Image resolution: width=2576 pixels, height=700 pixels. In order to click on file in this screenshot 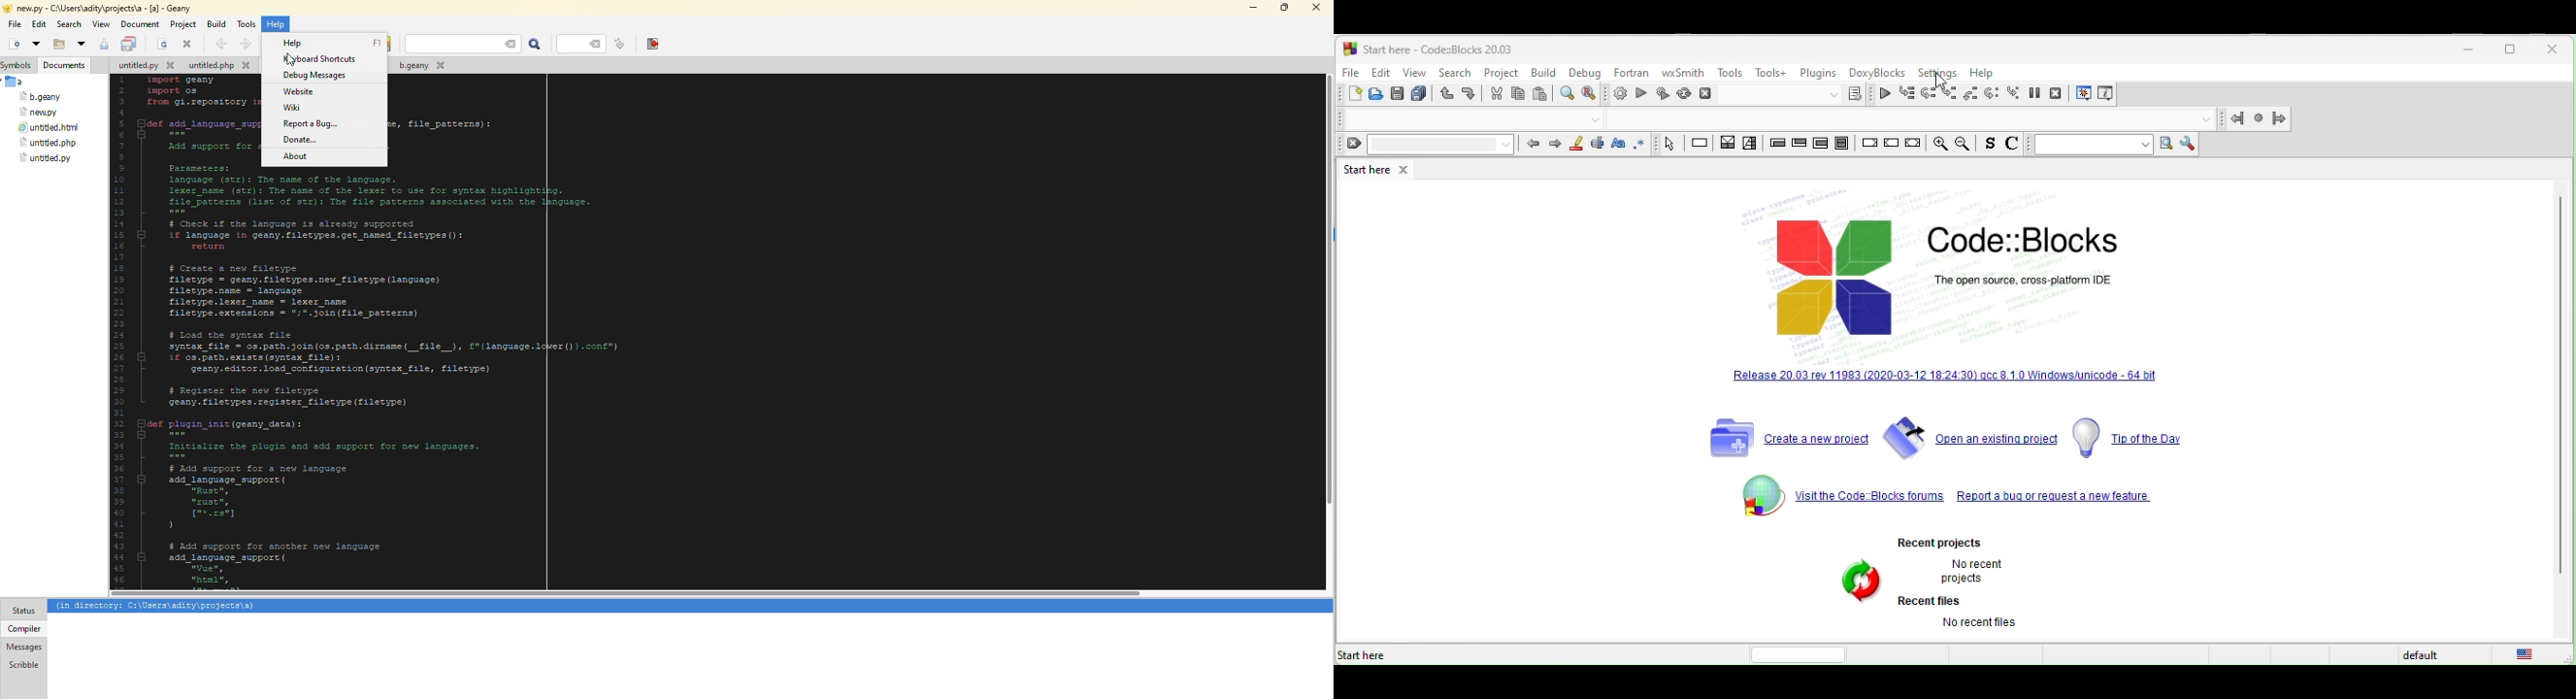, I will do `click(40, 112)`.